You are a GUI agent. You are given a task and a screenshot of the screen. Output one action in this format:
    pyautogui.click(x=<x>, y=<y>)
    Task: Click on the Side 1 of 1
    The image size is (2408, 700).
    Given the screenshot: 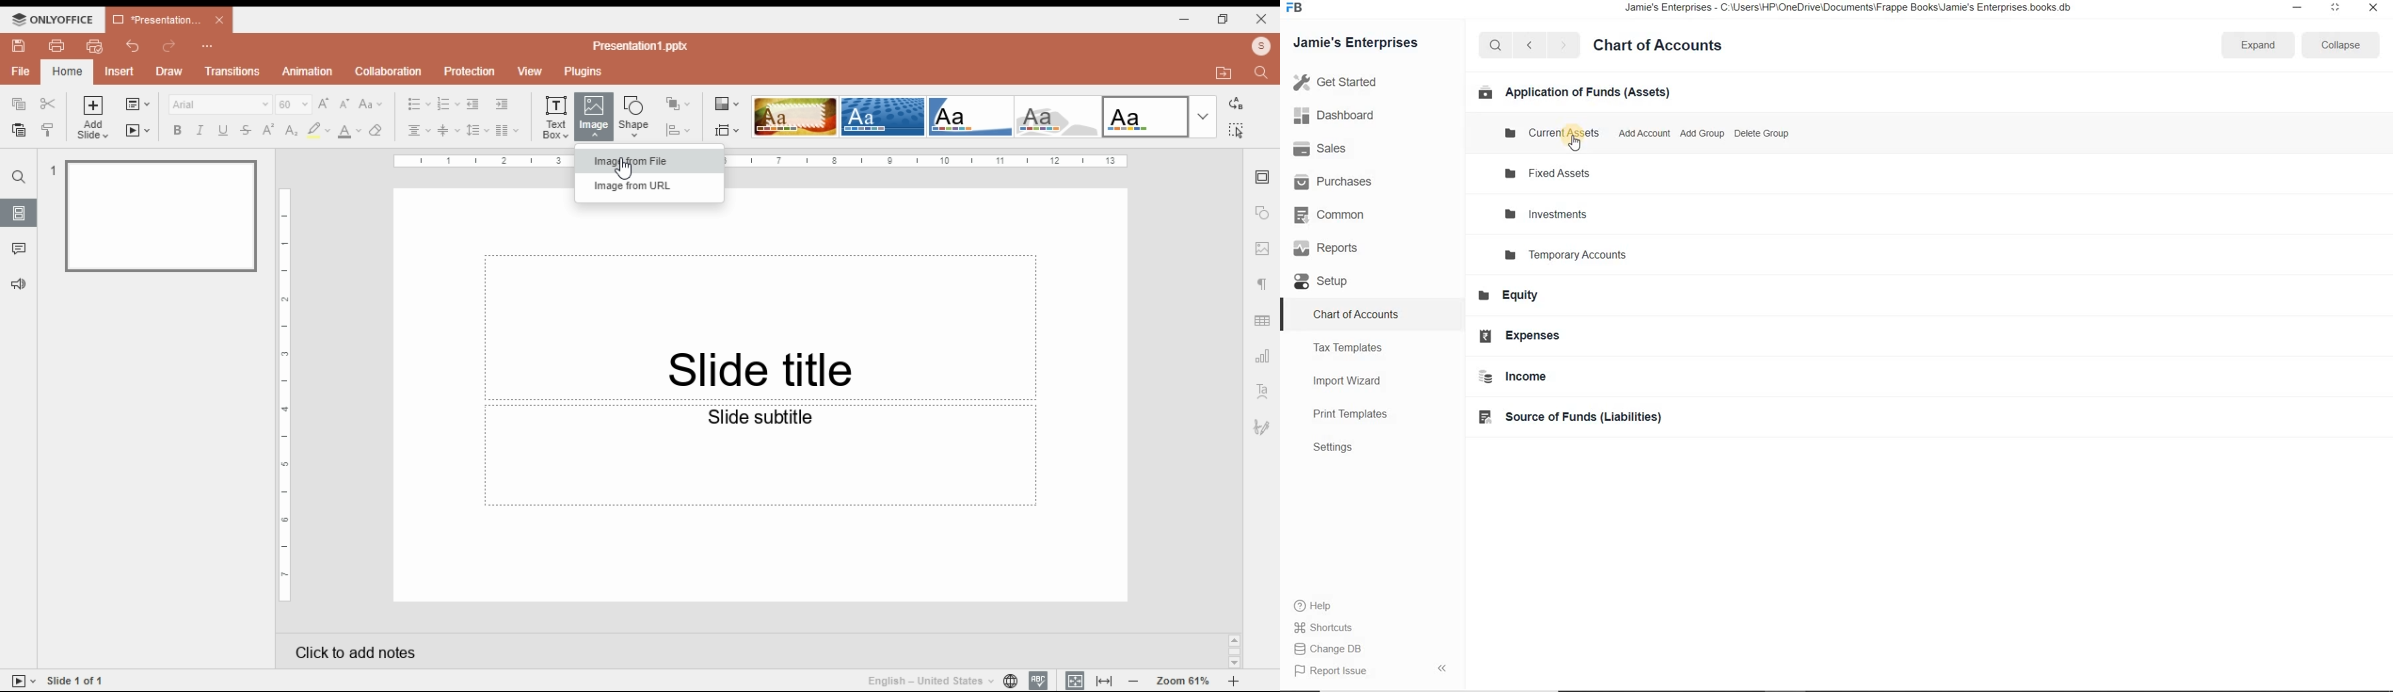 What is the action you would take?
    pyautogui.click(x=82, y=679)
    